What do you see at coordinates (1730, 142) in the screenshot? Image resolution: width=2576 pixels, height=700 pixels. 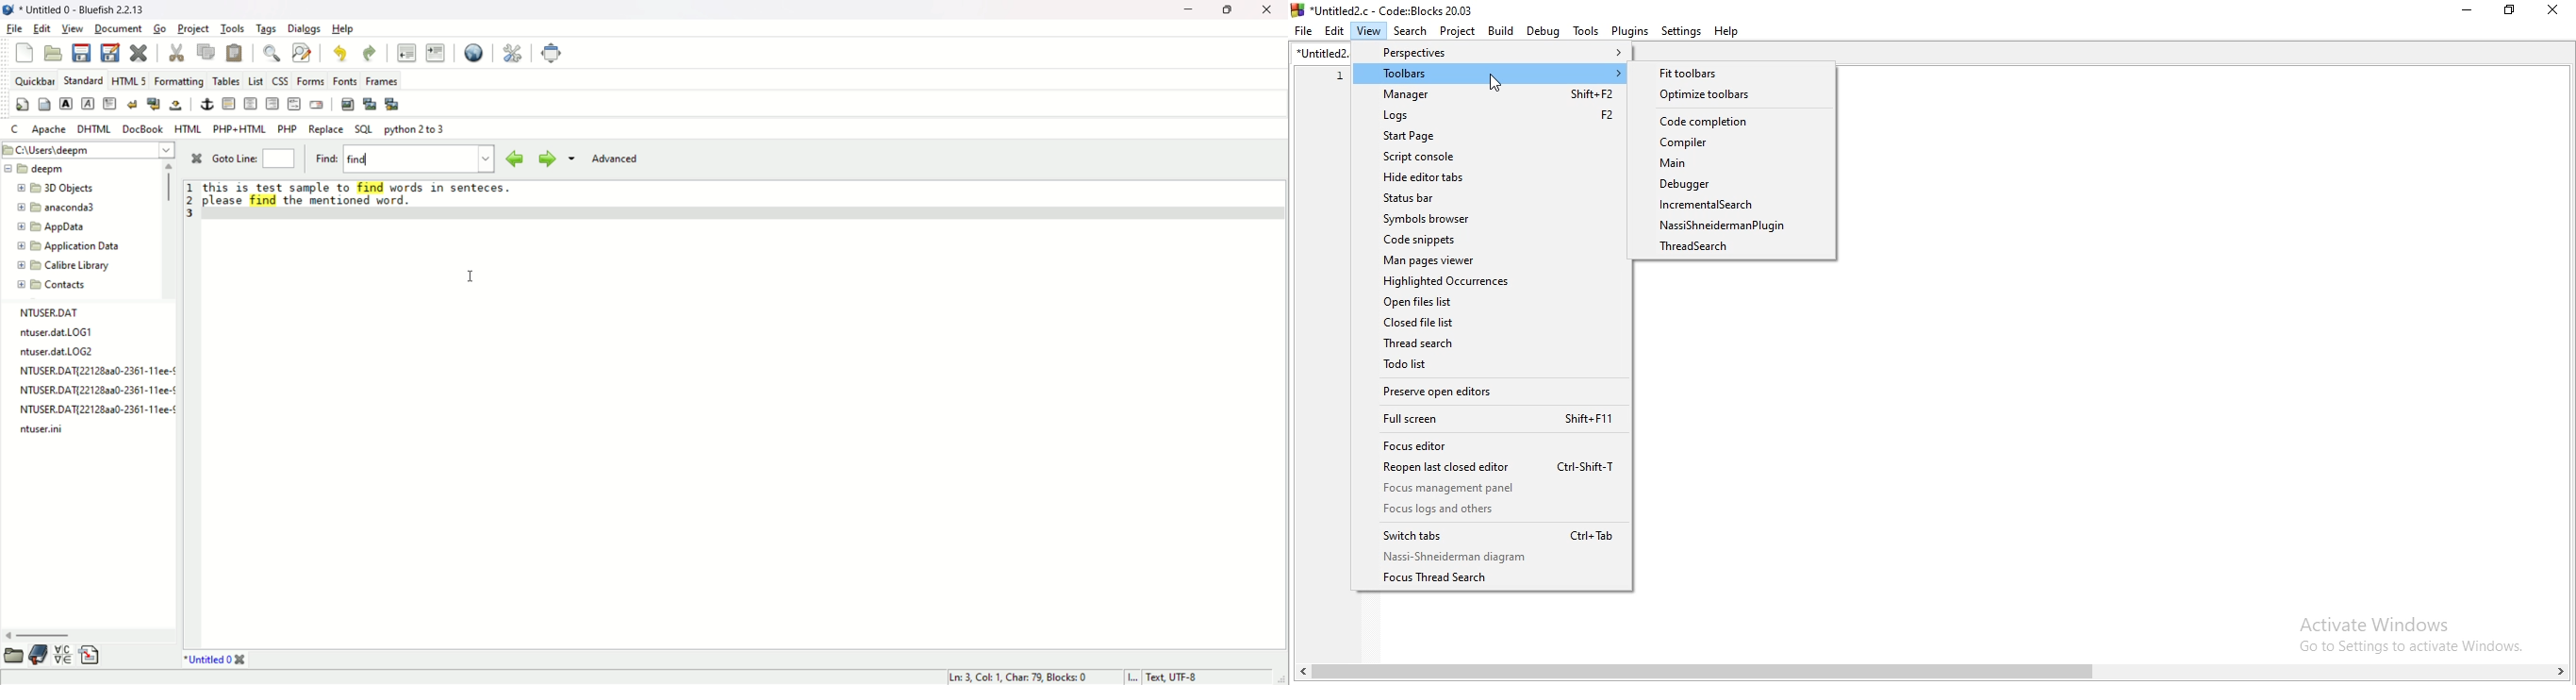 I see `Compiler` at bounding box center [1730, 142].